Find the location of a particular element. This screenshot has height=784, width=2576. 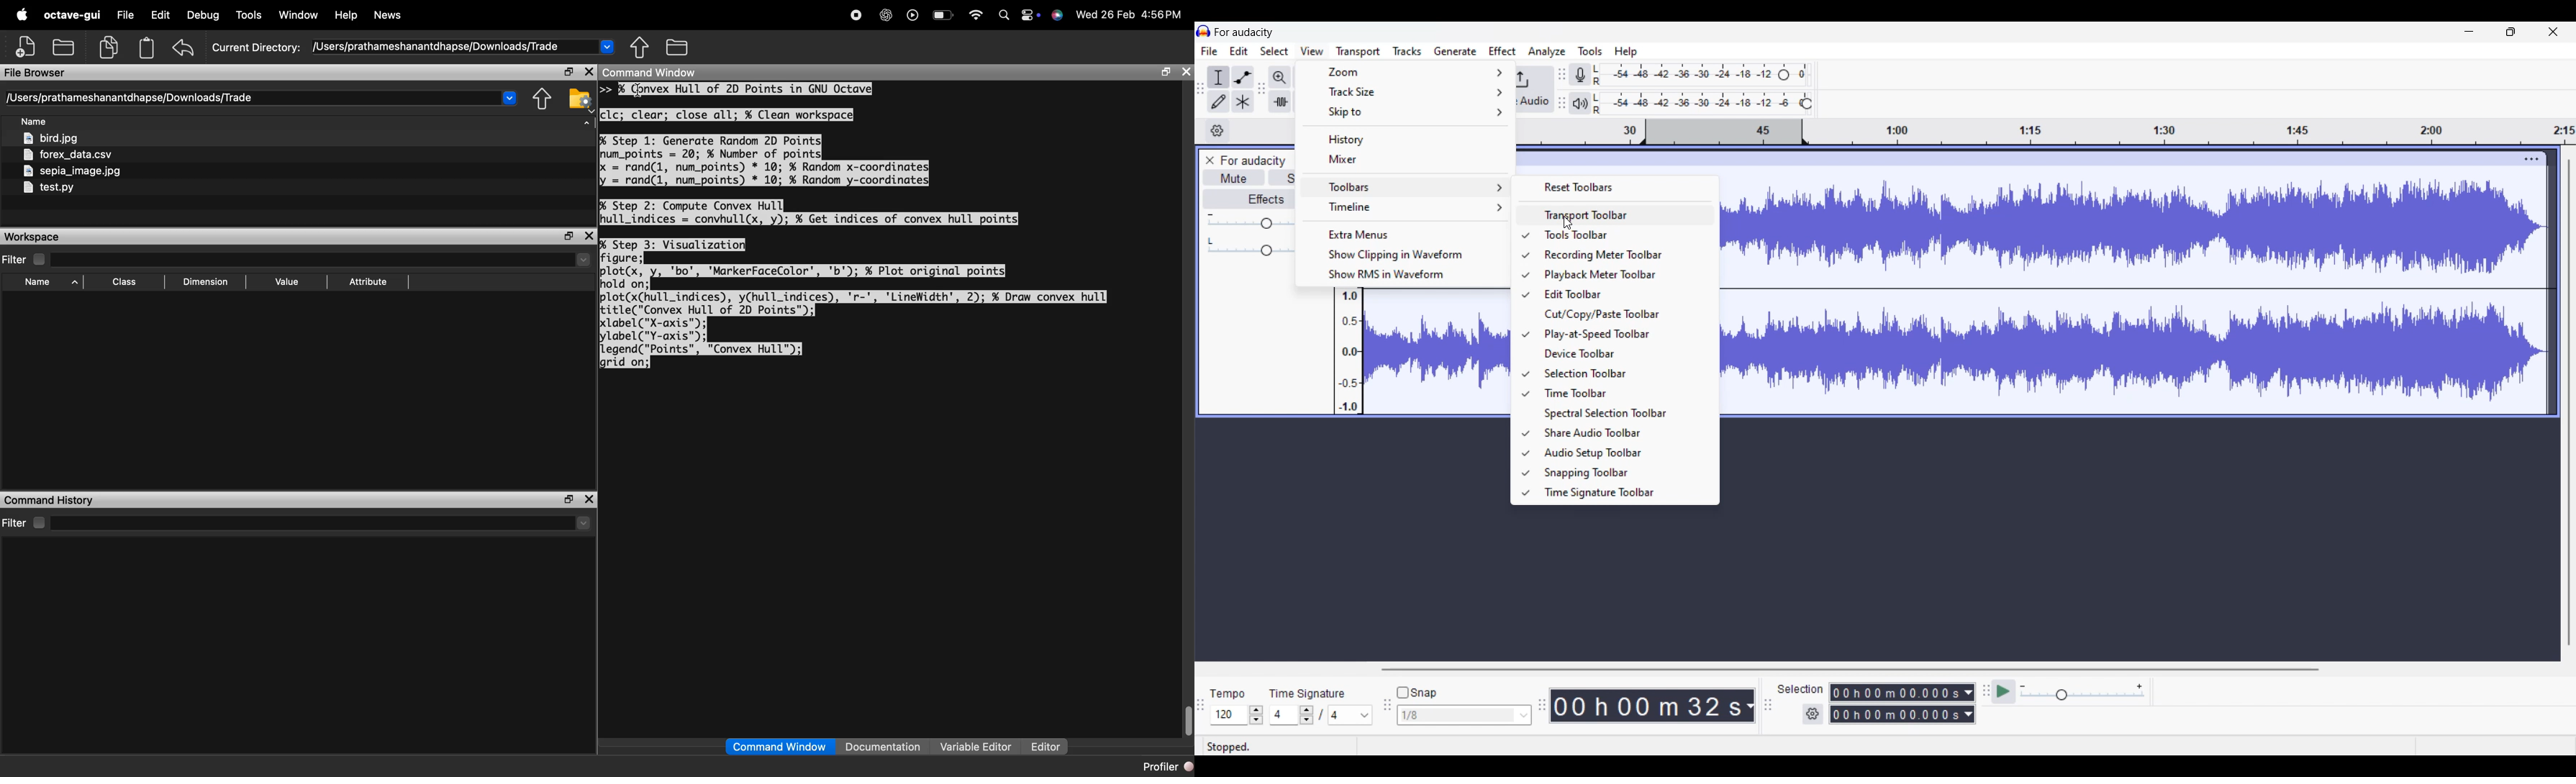

Track settings is located at coordinates (2533, 159).